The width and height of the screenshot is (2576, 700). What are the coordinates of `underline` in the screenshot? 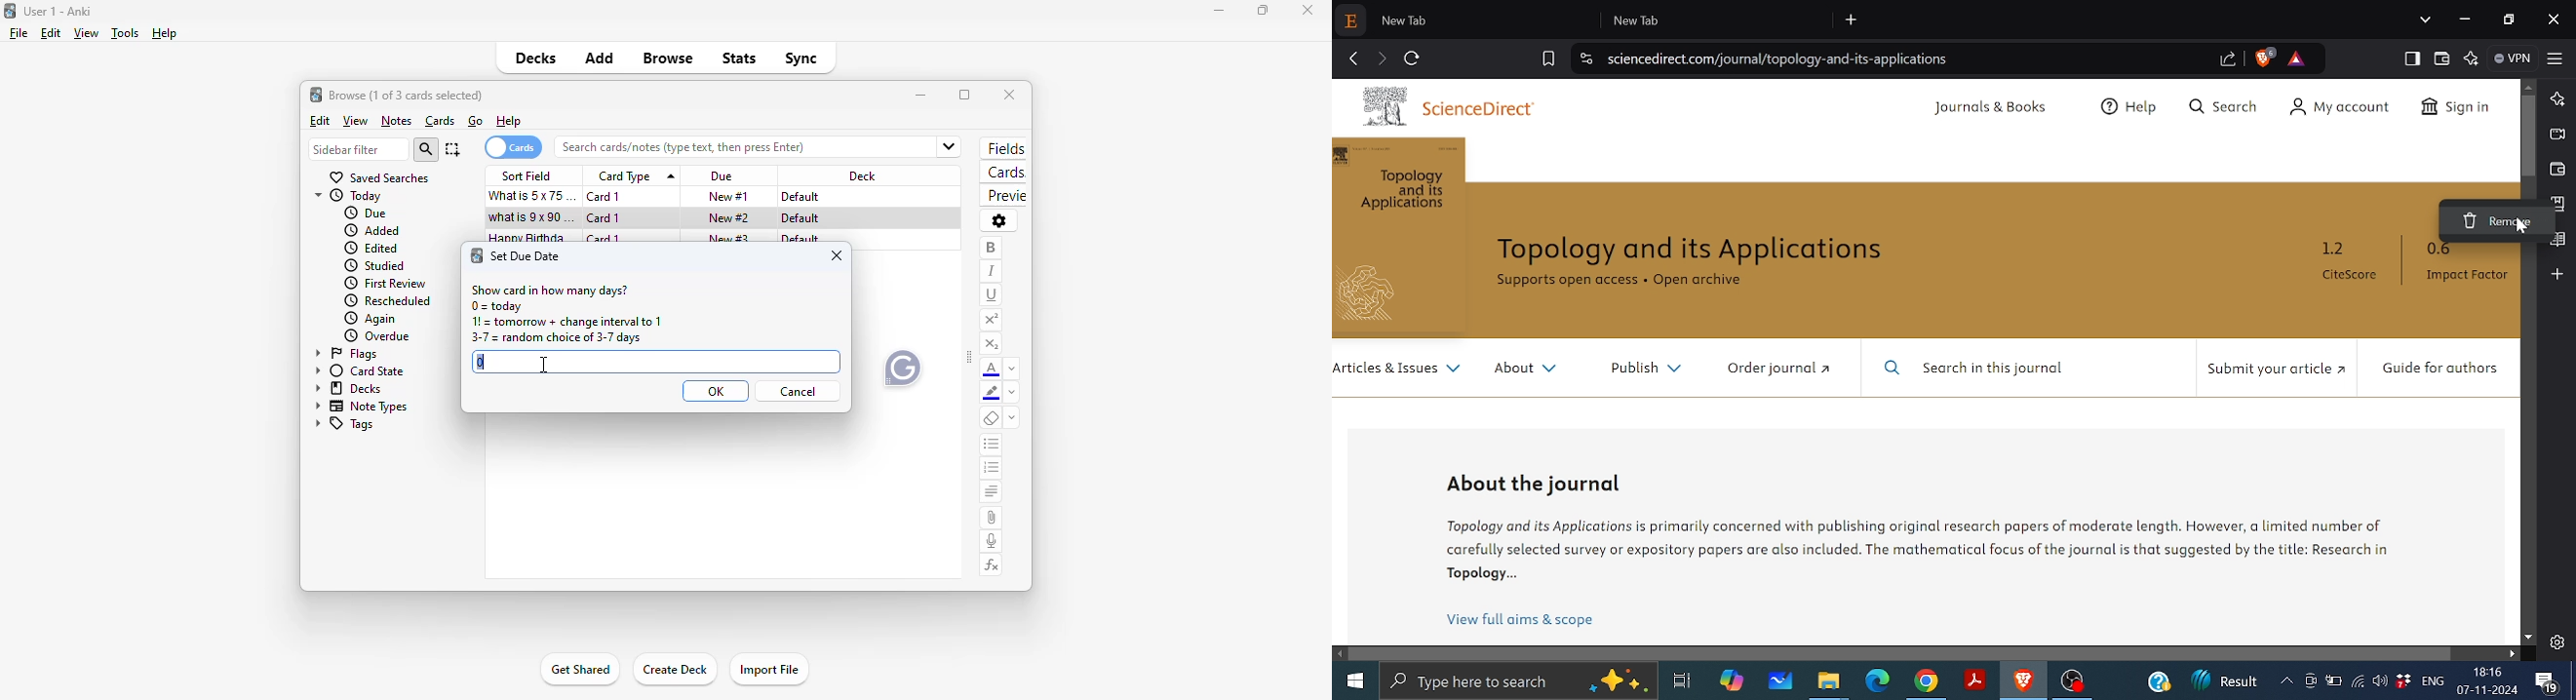 It's located at (993, 296).